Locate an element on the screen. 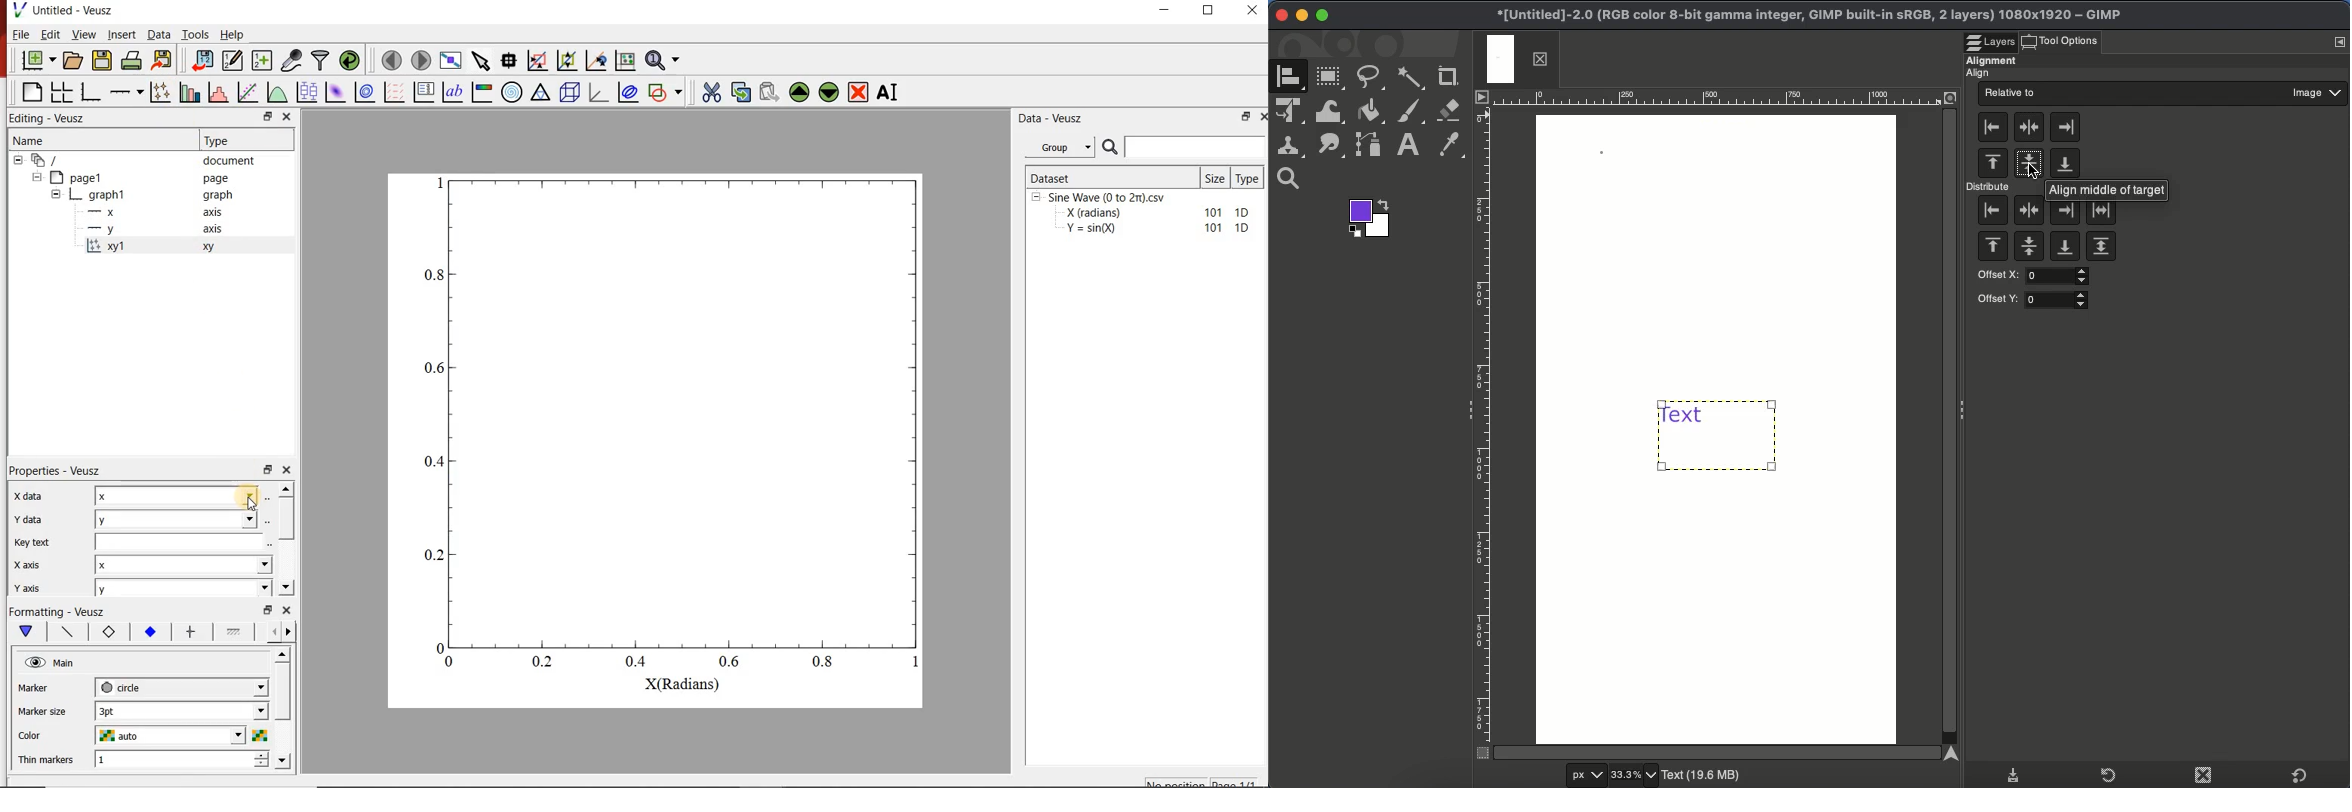 The image size is (2352, 812). Scroll is located at coordinates (1721, 751).